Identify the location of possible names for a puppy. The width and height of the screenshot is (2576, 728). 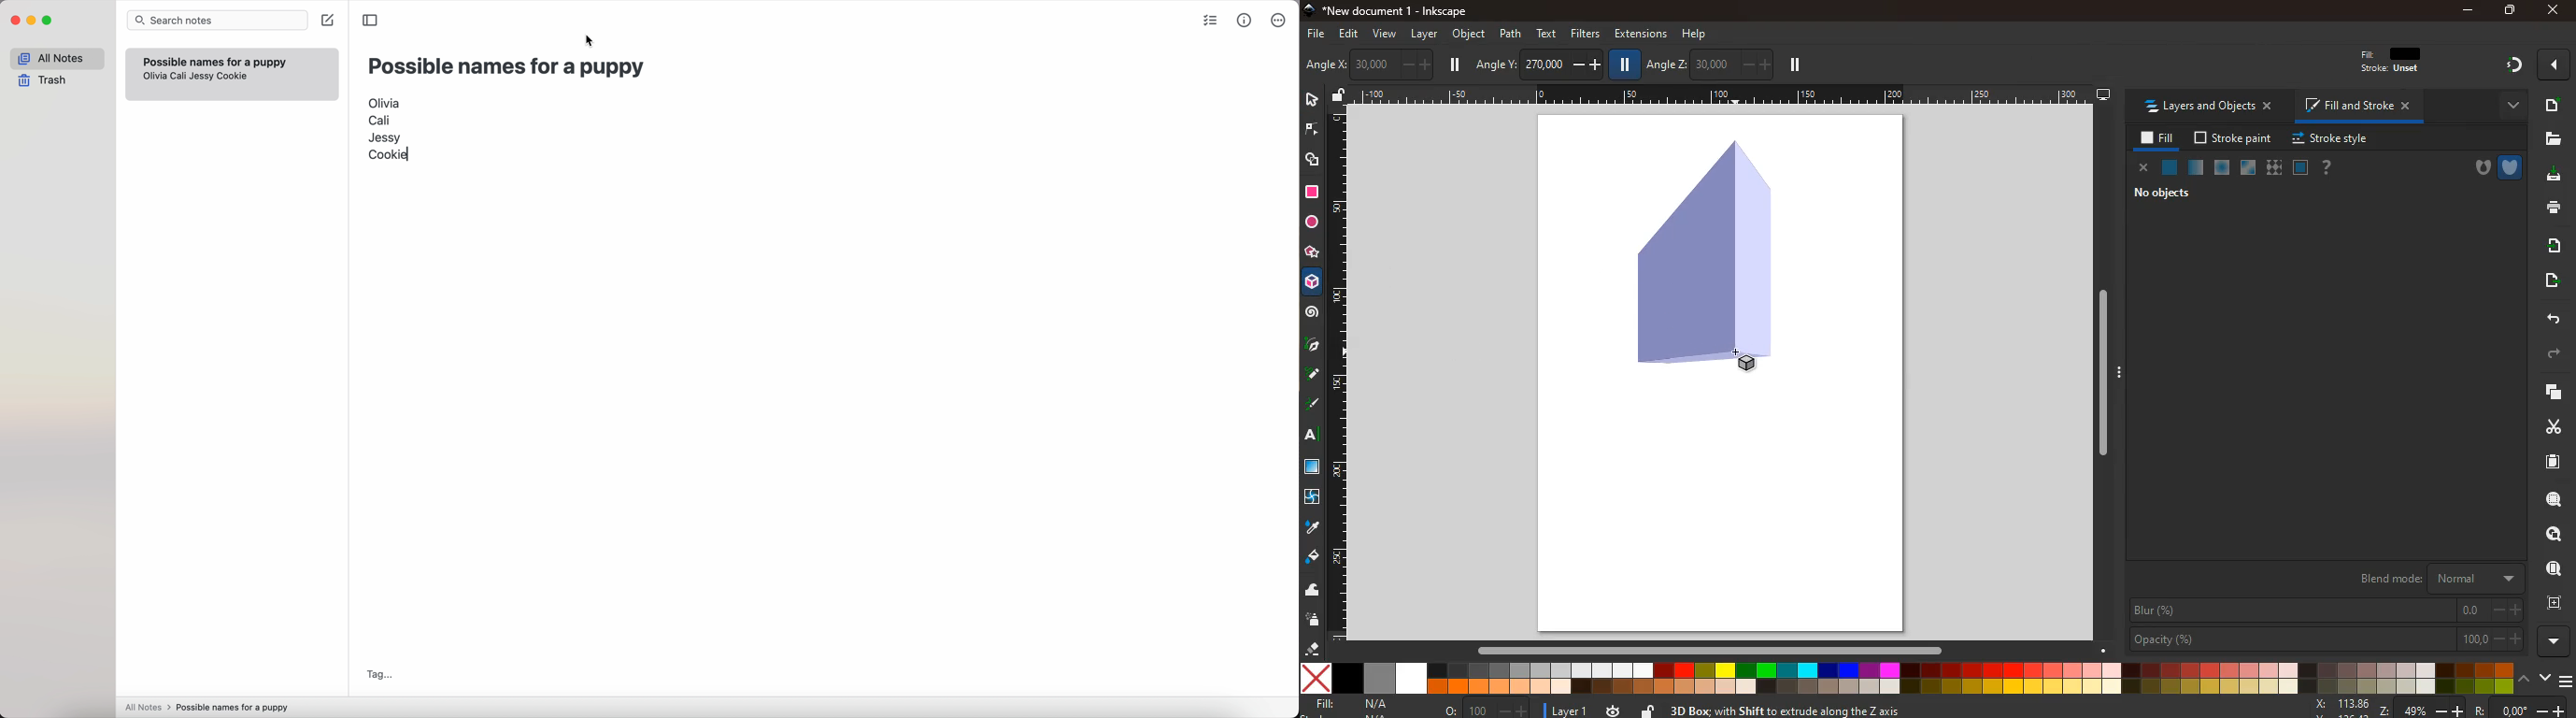
(507, 67).